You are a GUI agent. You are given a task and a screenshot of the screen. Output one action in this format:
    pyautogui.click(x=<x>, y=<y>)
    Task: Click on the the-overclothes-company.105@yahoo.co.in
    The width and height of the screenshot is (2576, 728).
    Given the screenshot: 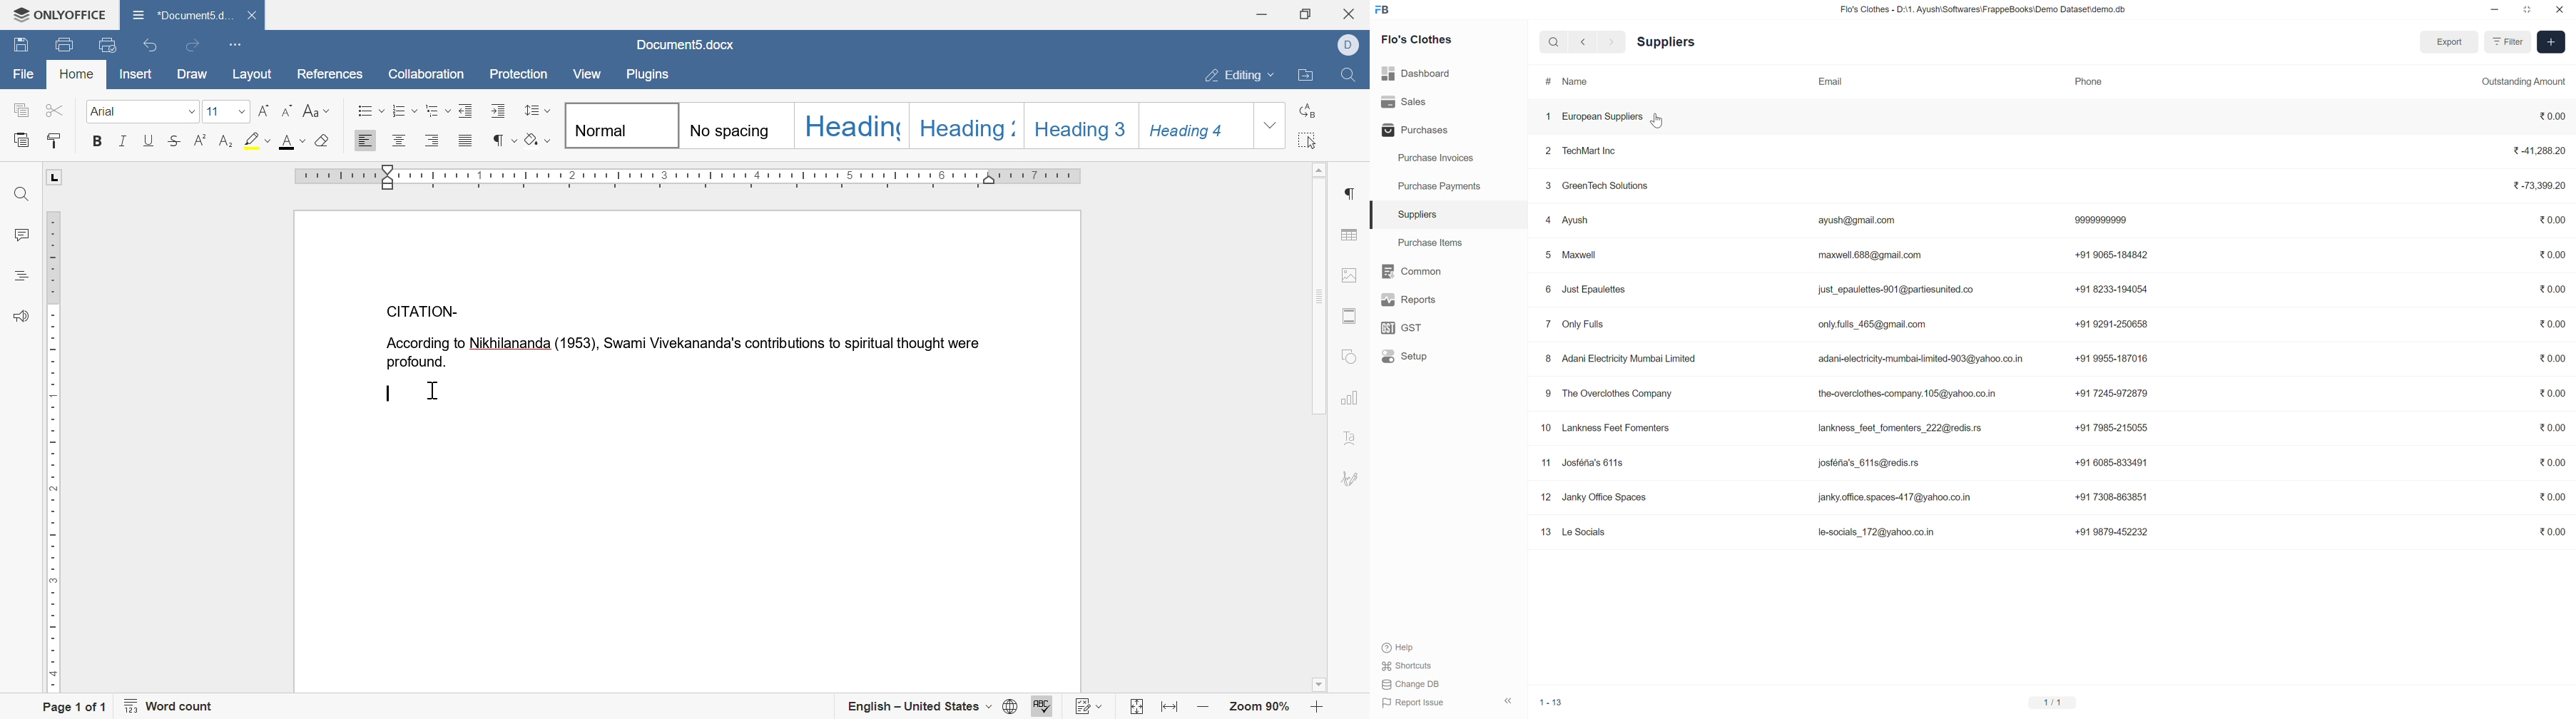 What is the action you would take?
    pyautogui.click(x=1891, y=394)
    